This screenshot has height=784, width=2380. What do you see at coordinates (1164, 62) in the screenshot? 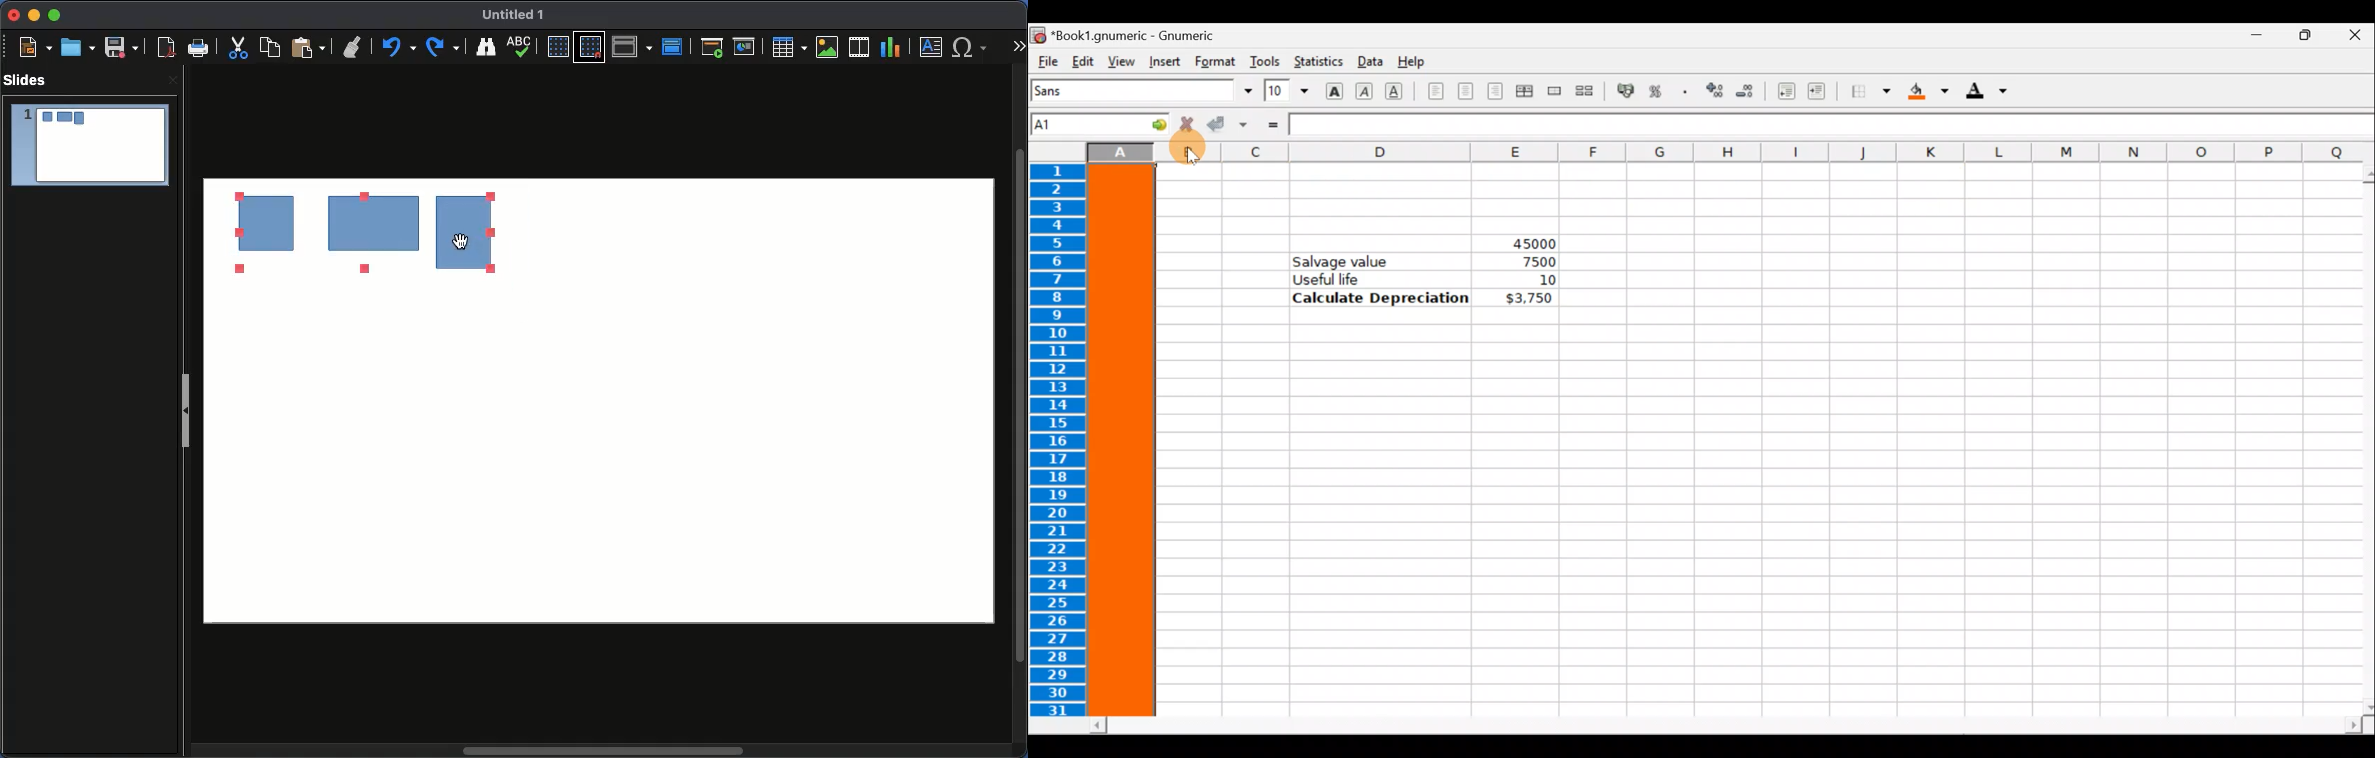
I see `Insert` at bounding box center [1164, 62].